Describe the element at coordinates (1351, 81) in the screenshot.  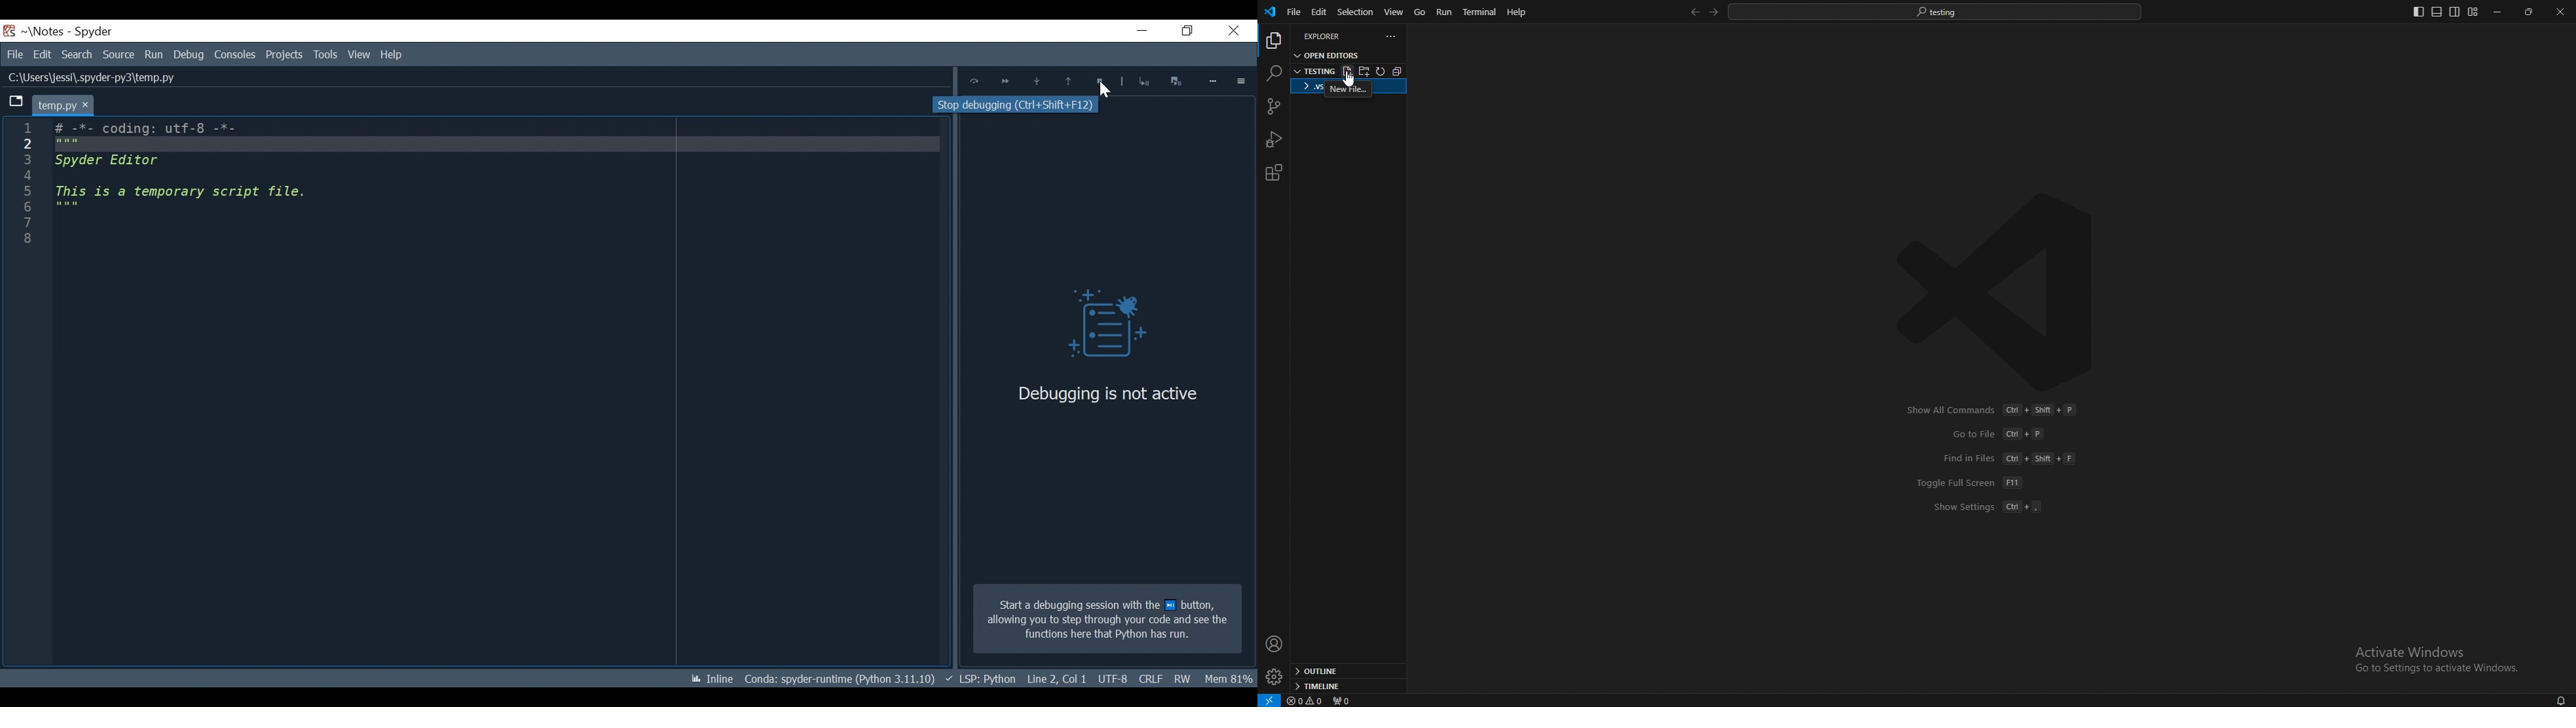
I see `cursor` at that location.